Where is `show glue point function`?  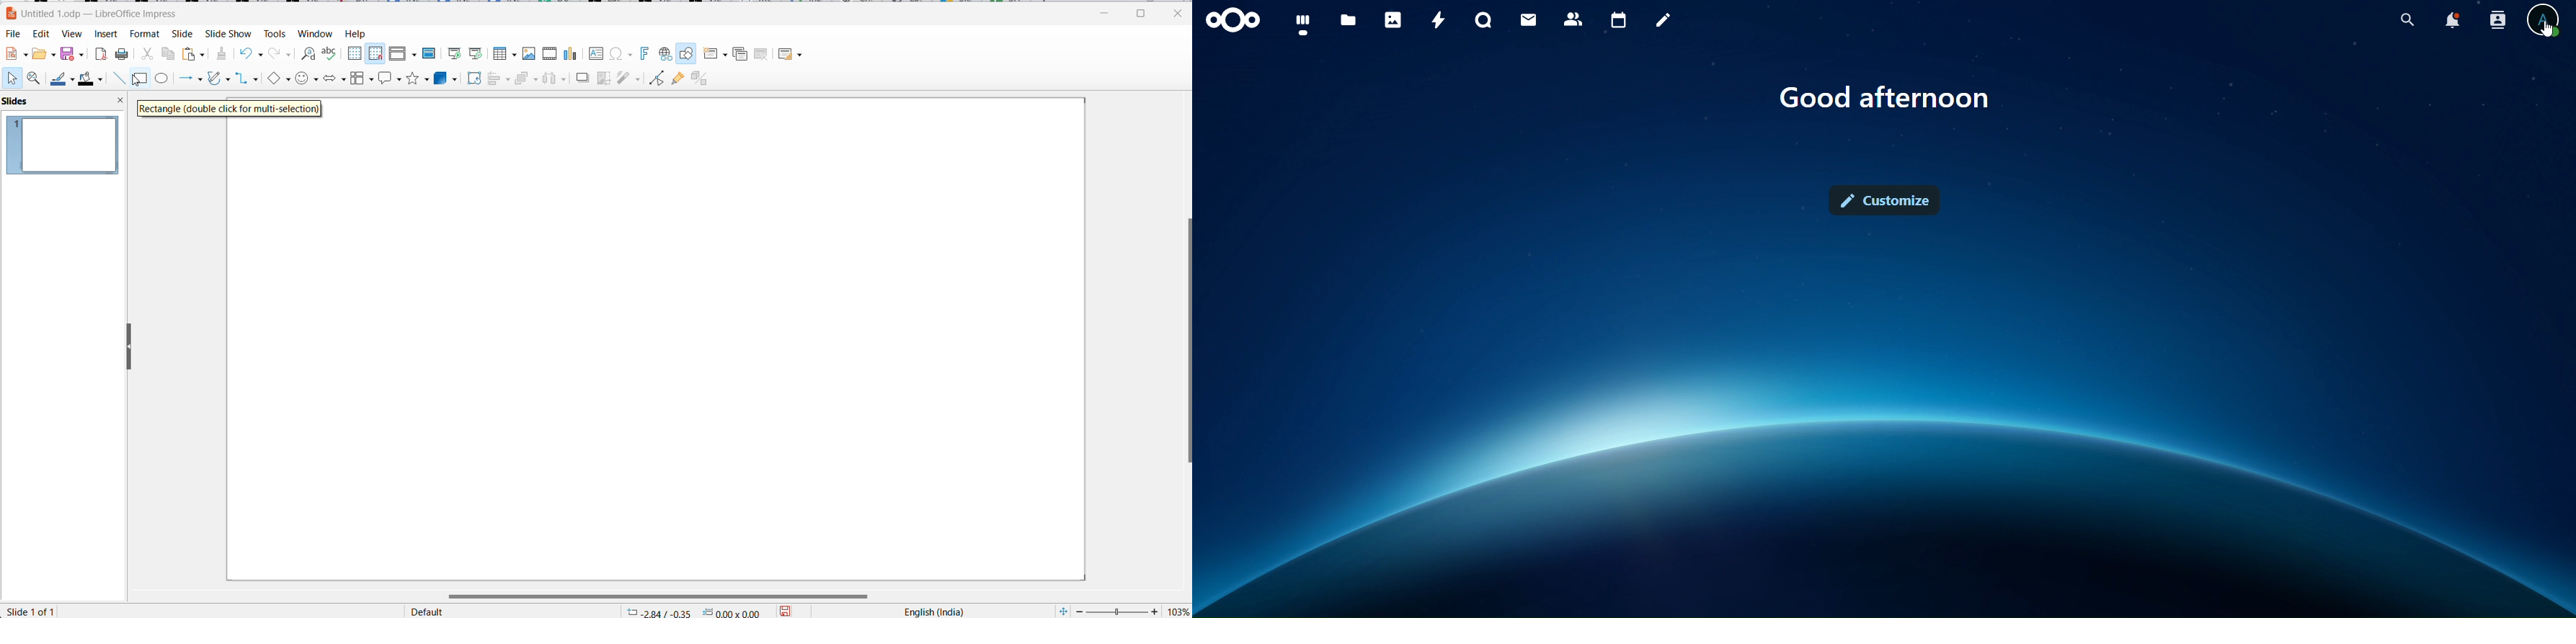
show glue point function is located at coordinates (677, 79).